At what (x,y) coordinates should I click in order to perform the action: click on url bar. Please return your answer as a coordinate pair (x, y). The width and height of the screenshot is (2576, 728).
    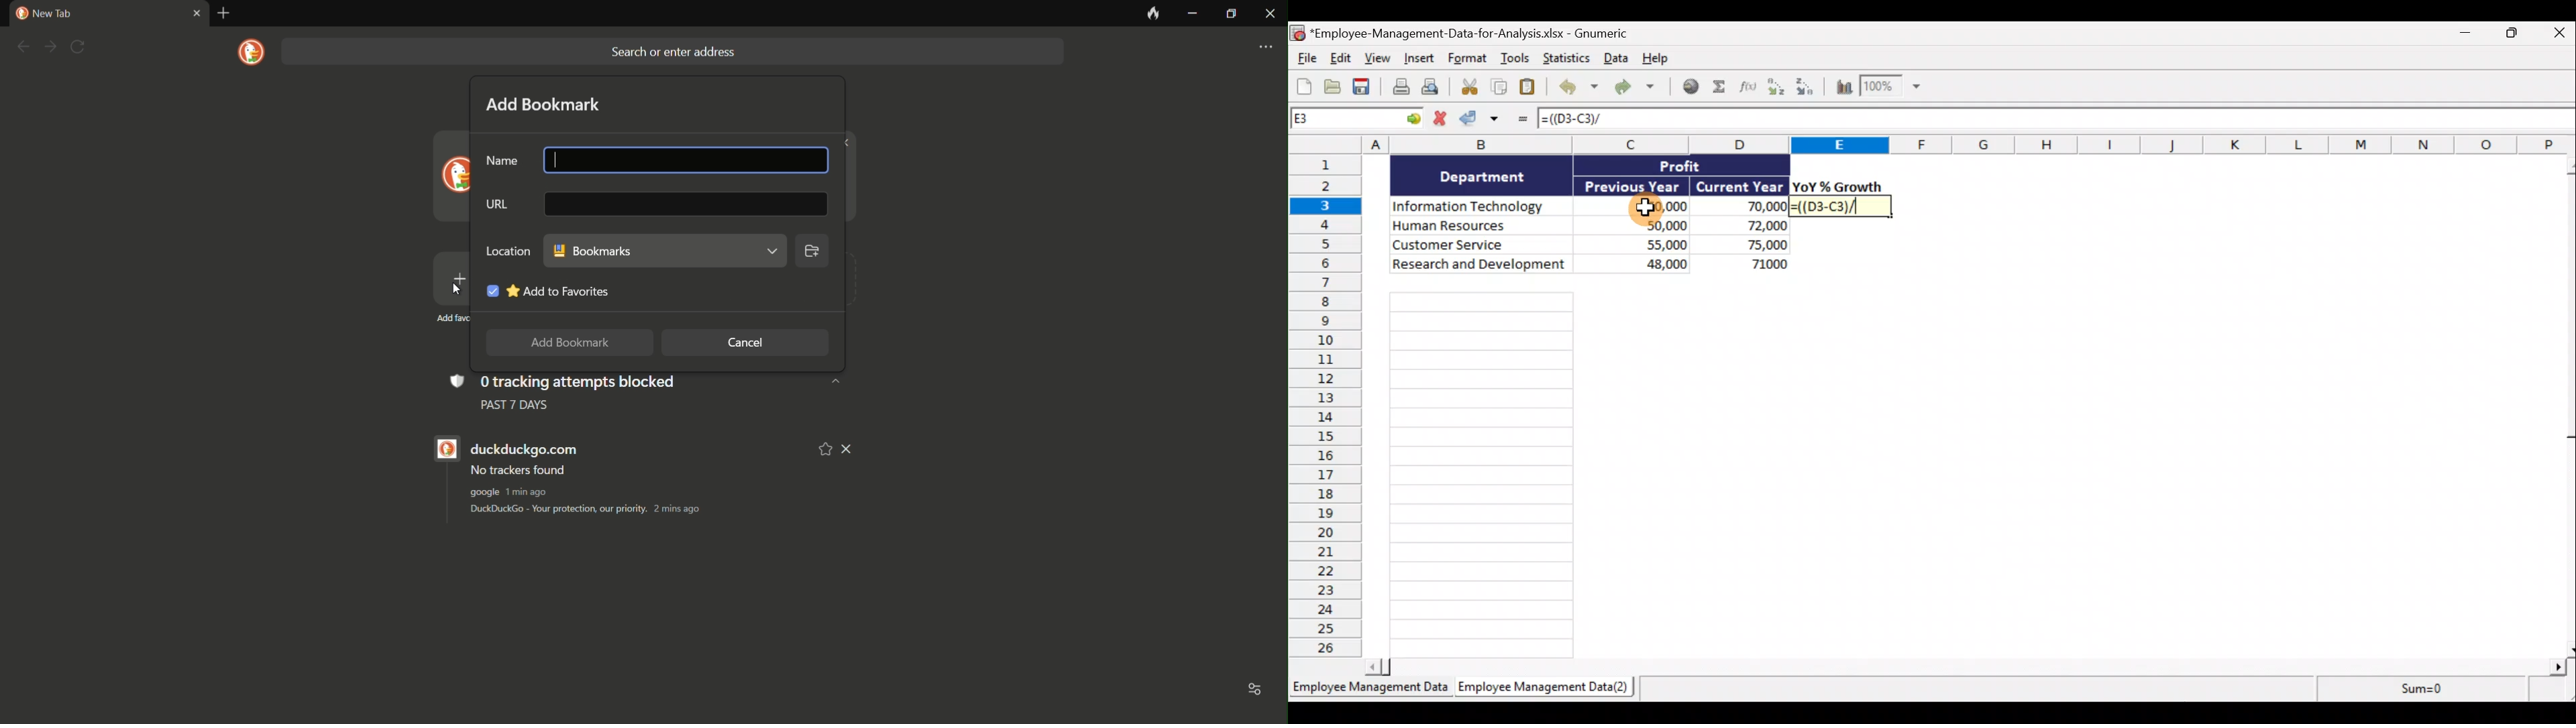
    Looking at the image, I should click on (684, 206).